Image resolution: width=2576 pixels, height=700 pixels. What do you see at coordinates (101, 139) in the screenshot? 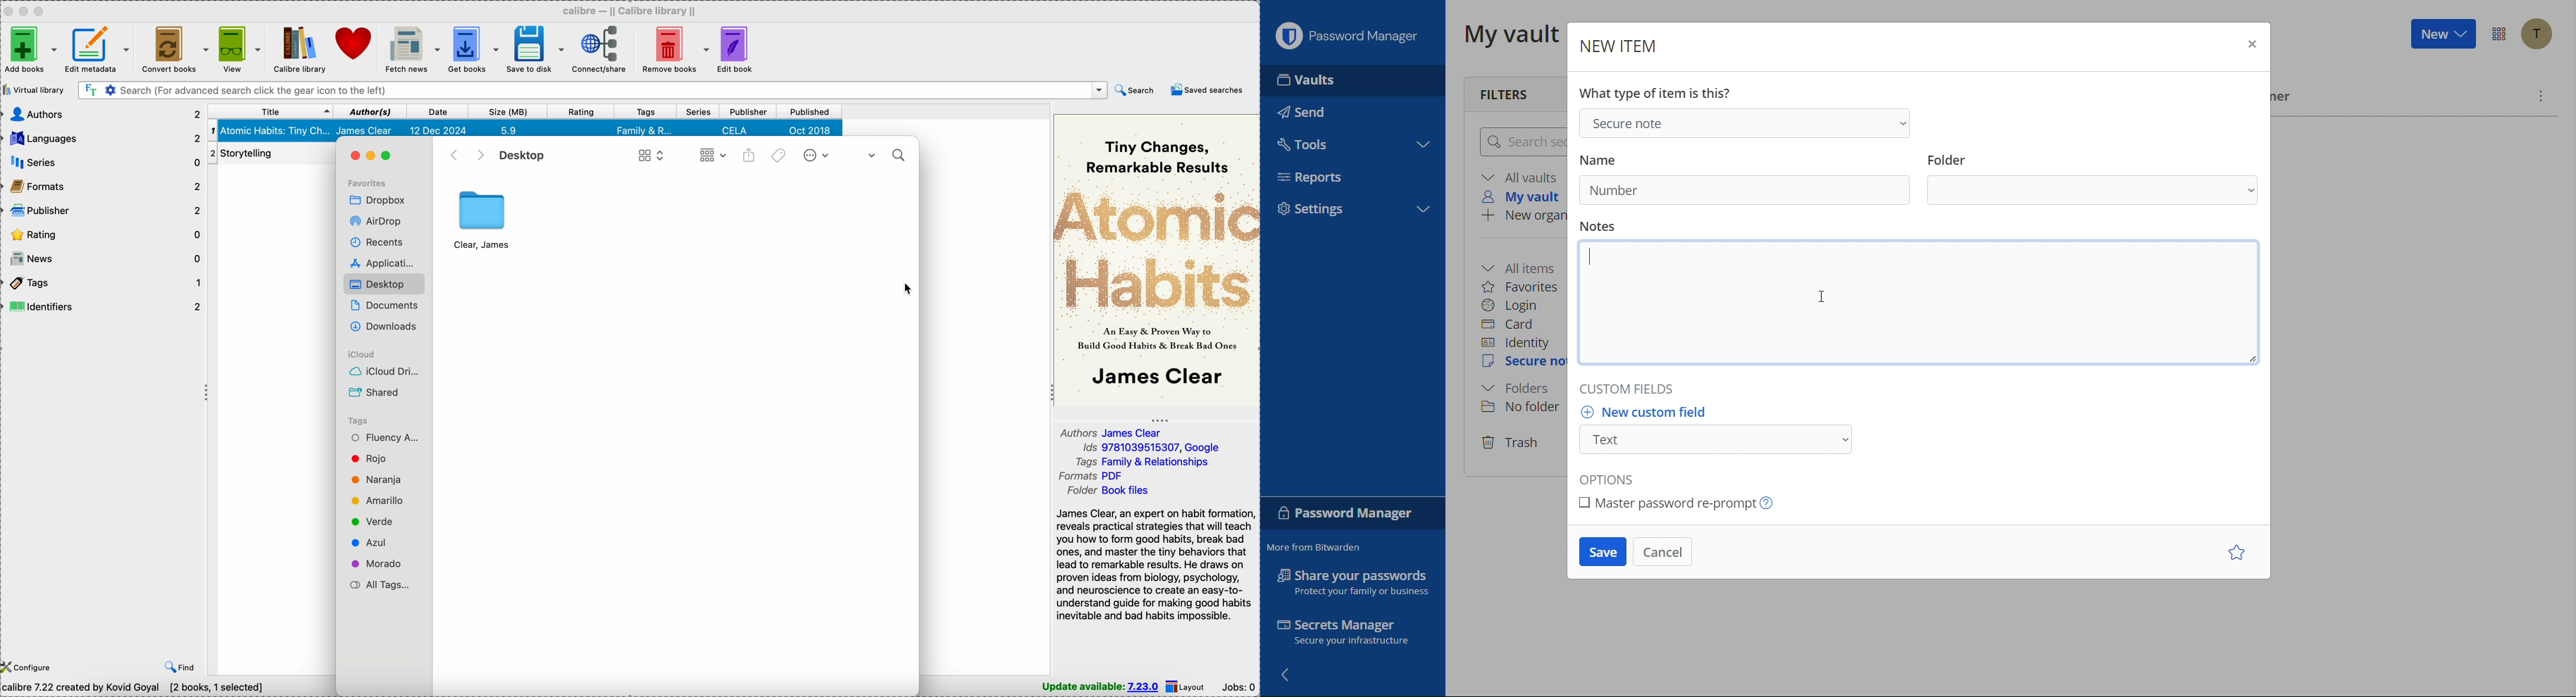
I see `languages` at bounding box center [101, 139].